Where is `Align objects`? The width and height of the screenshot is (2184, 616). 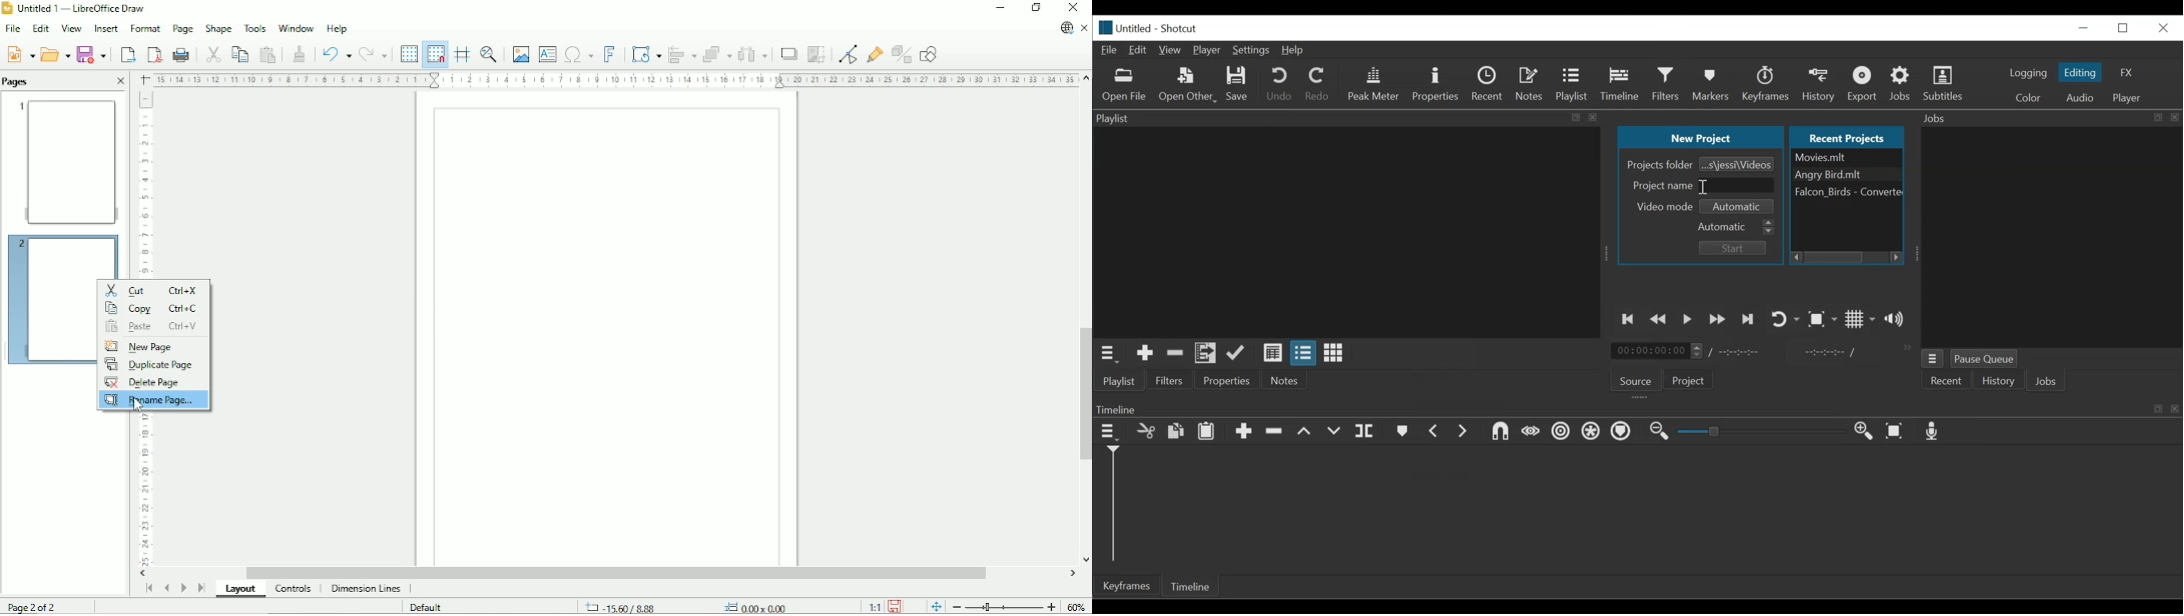 Align objects is located at coordinates (683, 54).